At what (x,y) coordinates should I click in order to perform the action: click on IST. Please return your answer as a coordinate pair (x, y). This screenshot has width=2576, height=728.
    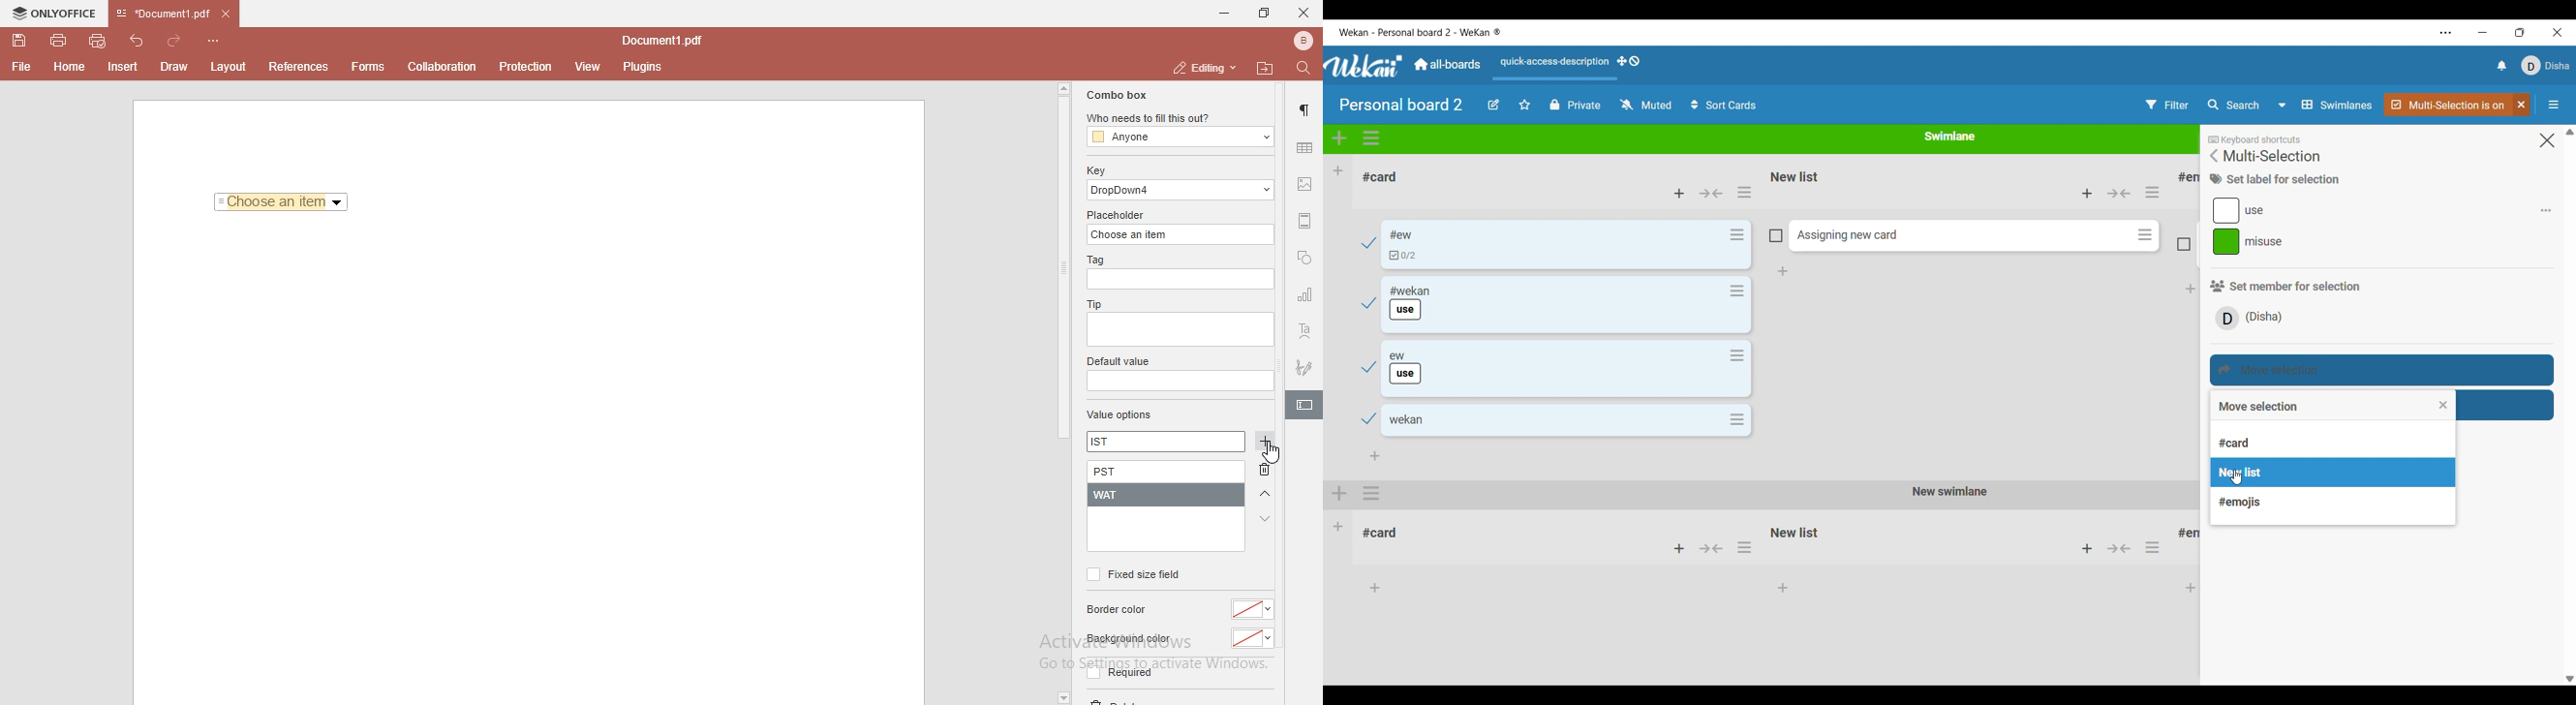
    Looking at the image, I should click on (1105, 441).